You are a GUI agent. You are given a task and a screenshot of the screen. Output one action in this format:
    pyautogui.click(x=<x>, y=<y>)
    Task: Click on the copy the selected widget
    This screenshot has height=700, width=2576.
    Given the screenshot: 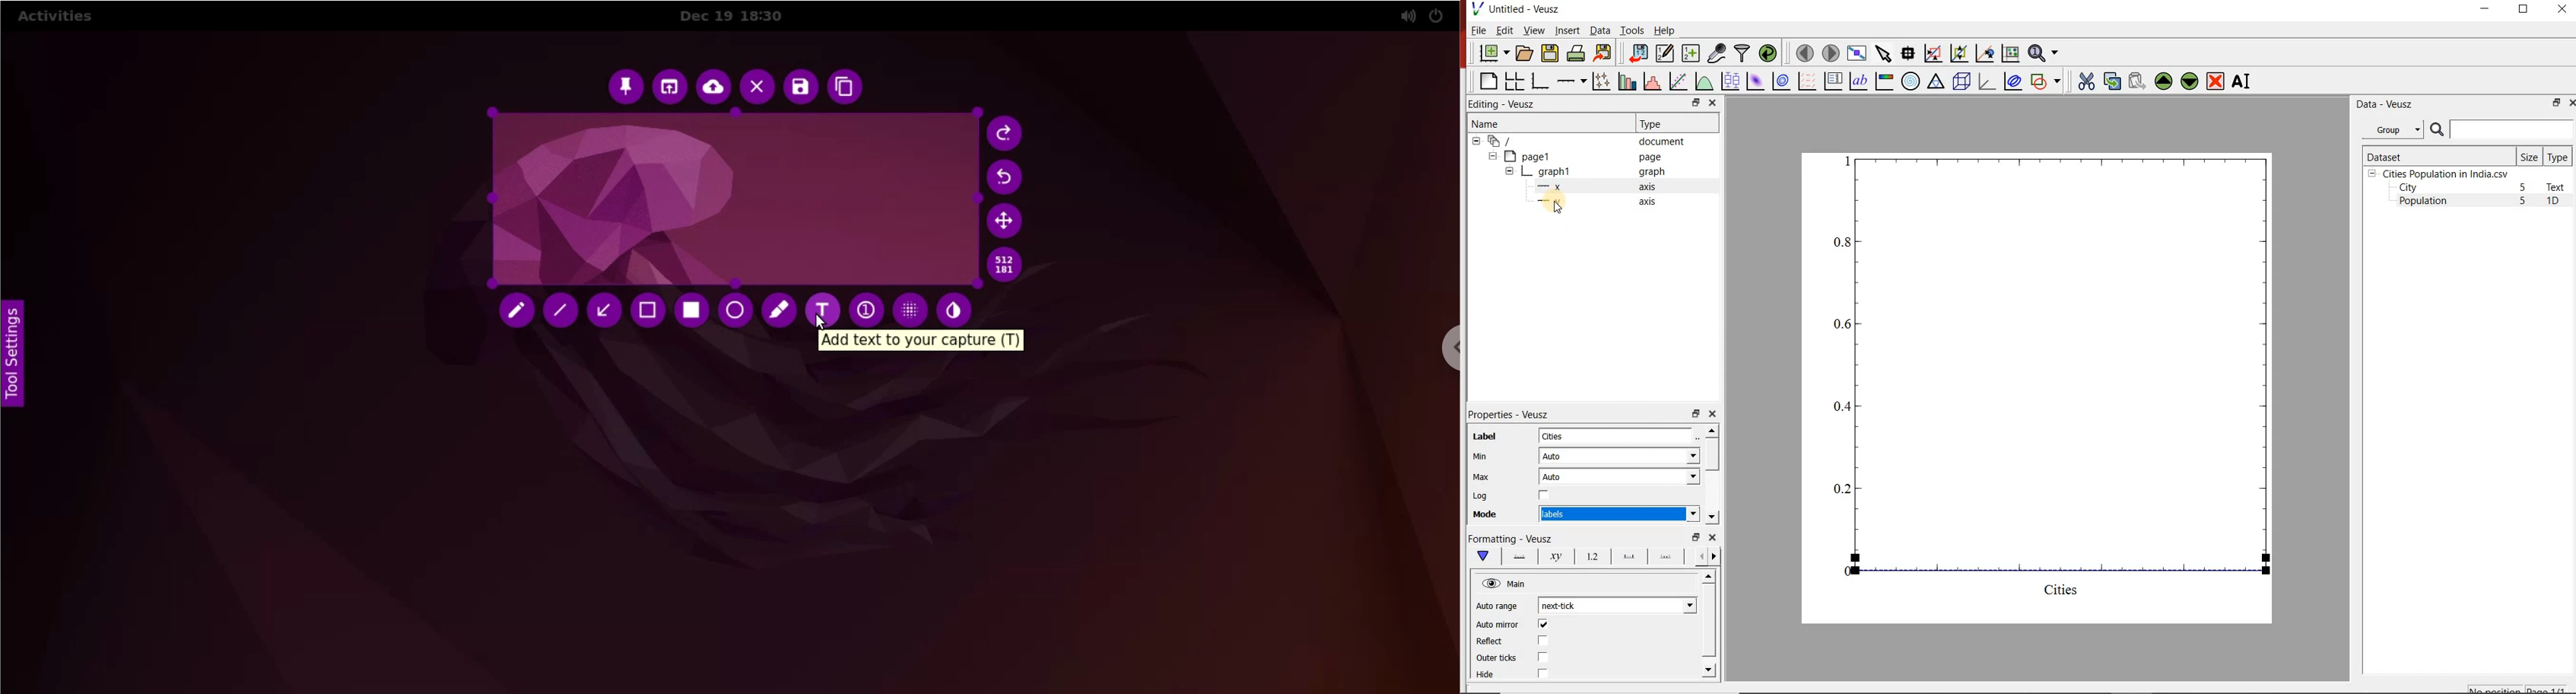 What is the action you would take?
    pyautogui.click(x=2111, y=80)
    